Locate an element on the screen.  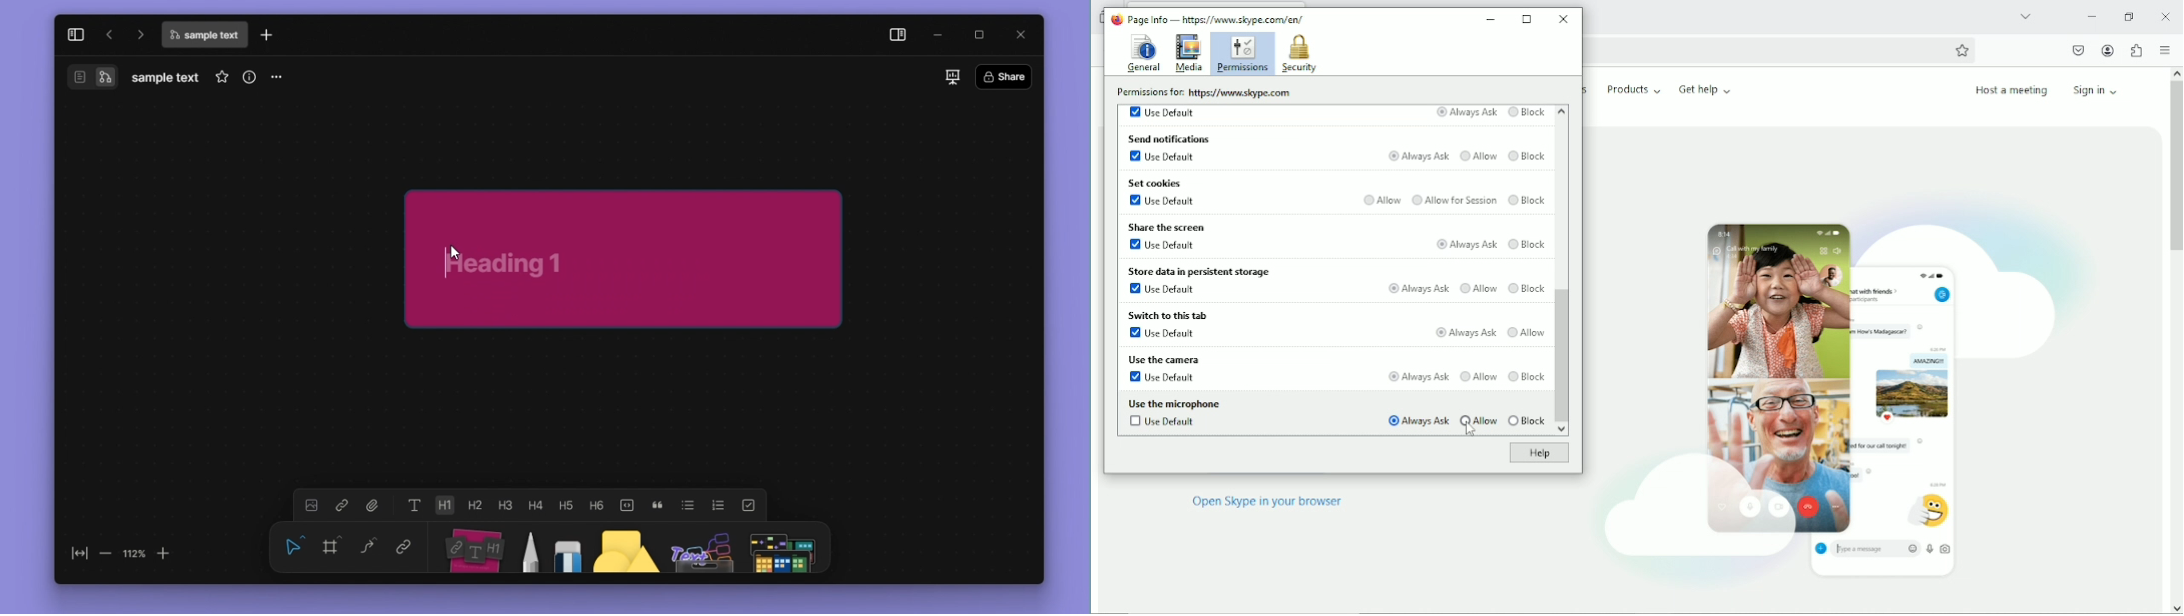
Allow is located at coordinates (1479, 419).